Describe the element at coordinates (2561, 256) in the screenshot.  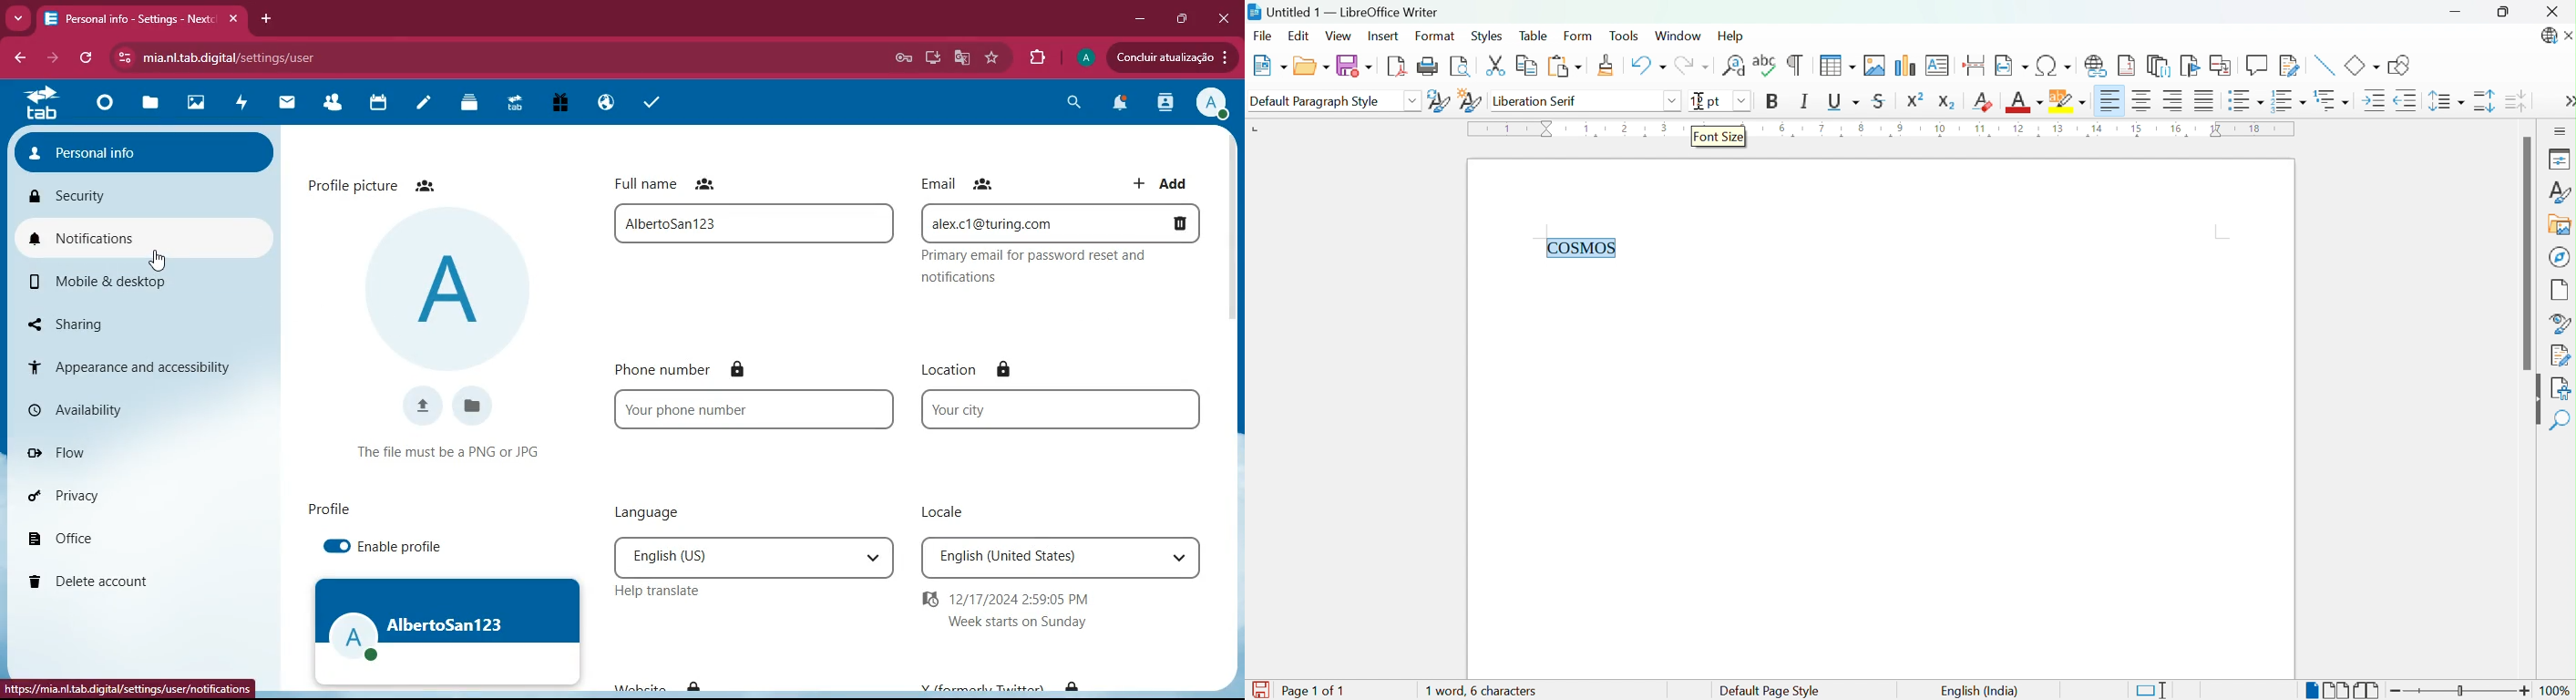
I see `Navigator` at that location.